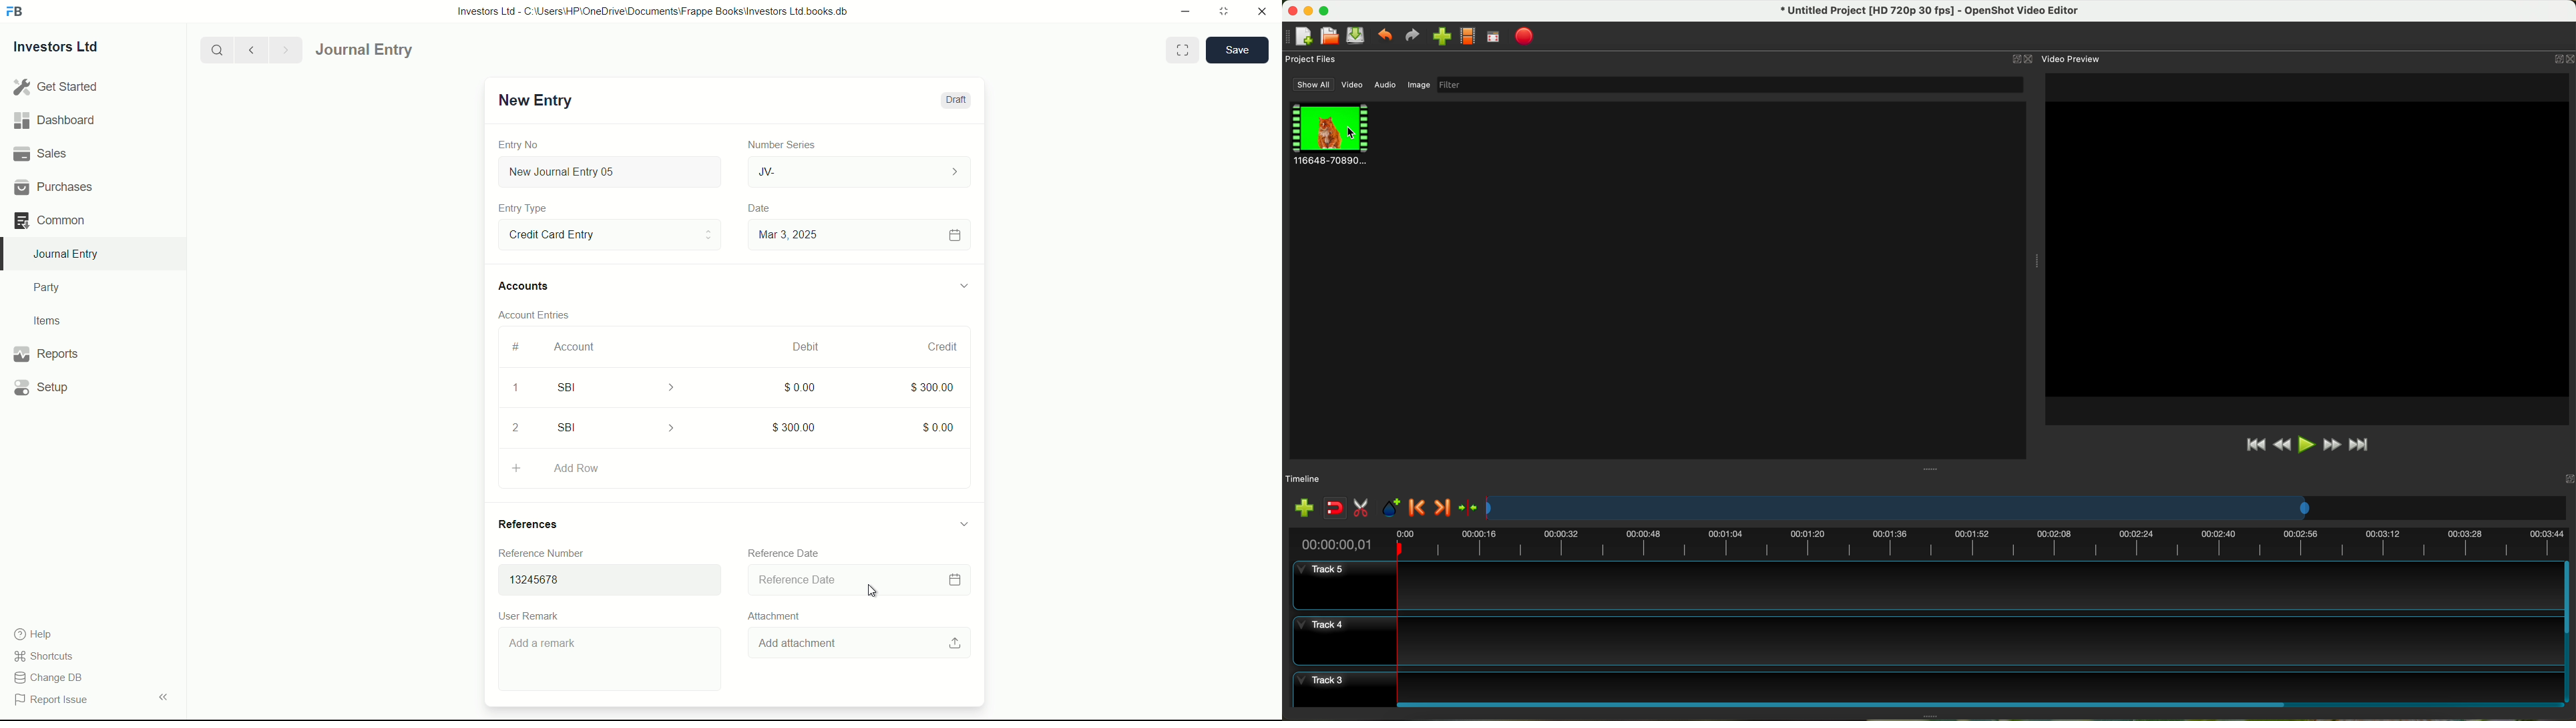  What do you see at coordinates (937, 347) in the screenshot?
I see `Credit` at bounding box center [937, 347].